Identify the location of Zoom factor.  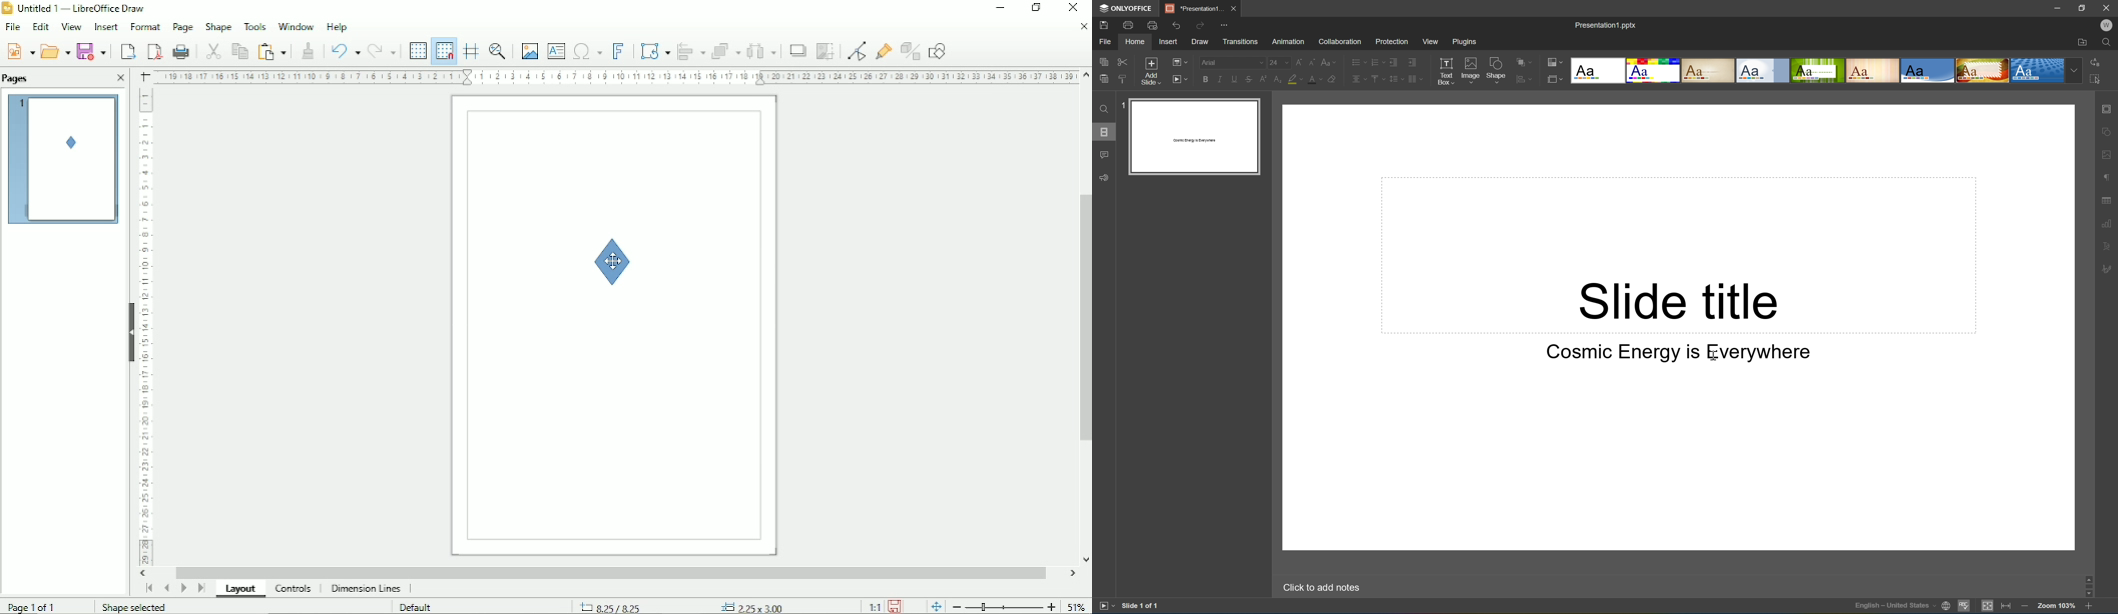
(1078, 605).